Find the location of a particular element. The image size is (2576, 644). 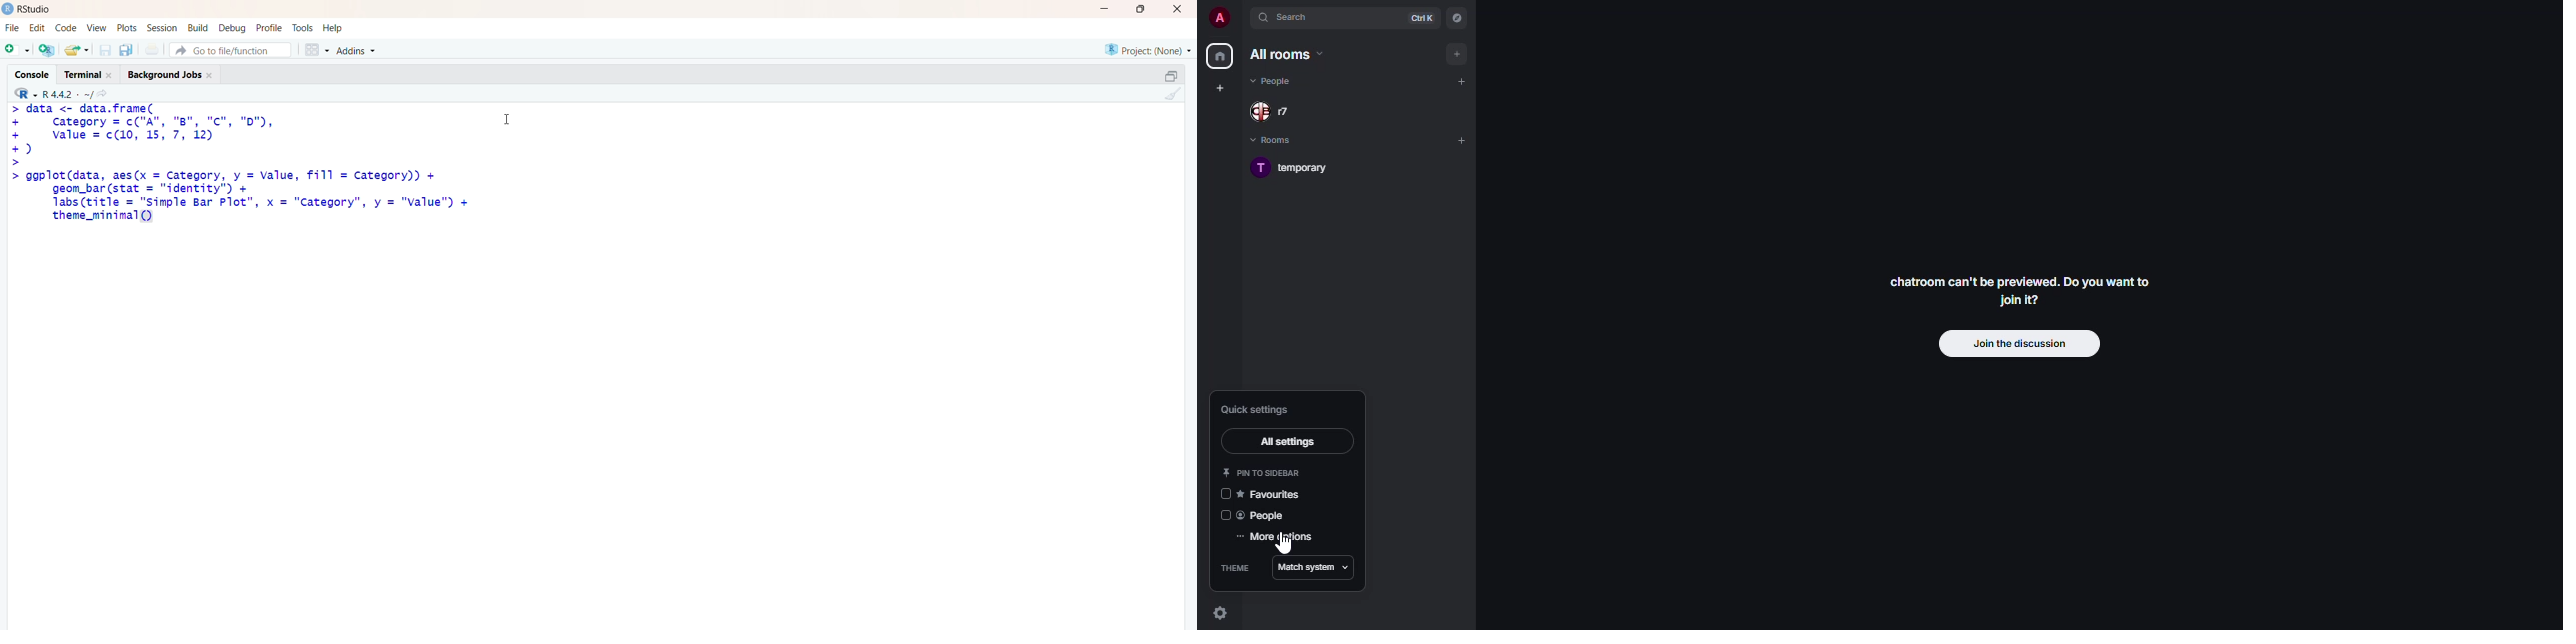

maximize is located at coordinates (1171, 76).